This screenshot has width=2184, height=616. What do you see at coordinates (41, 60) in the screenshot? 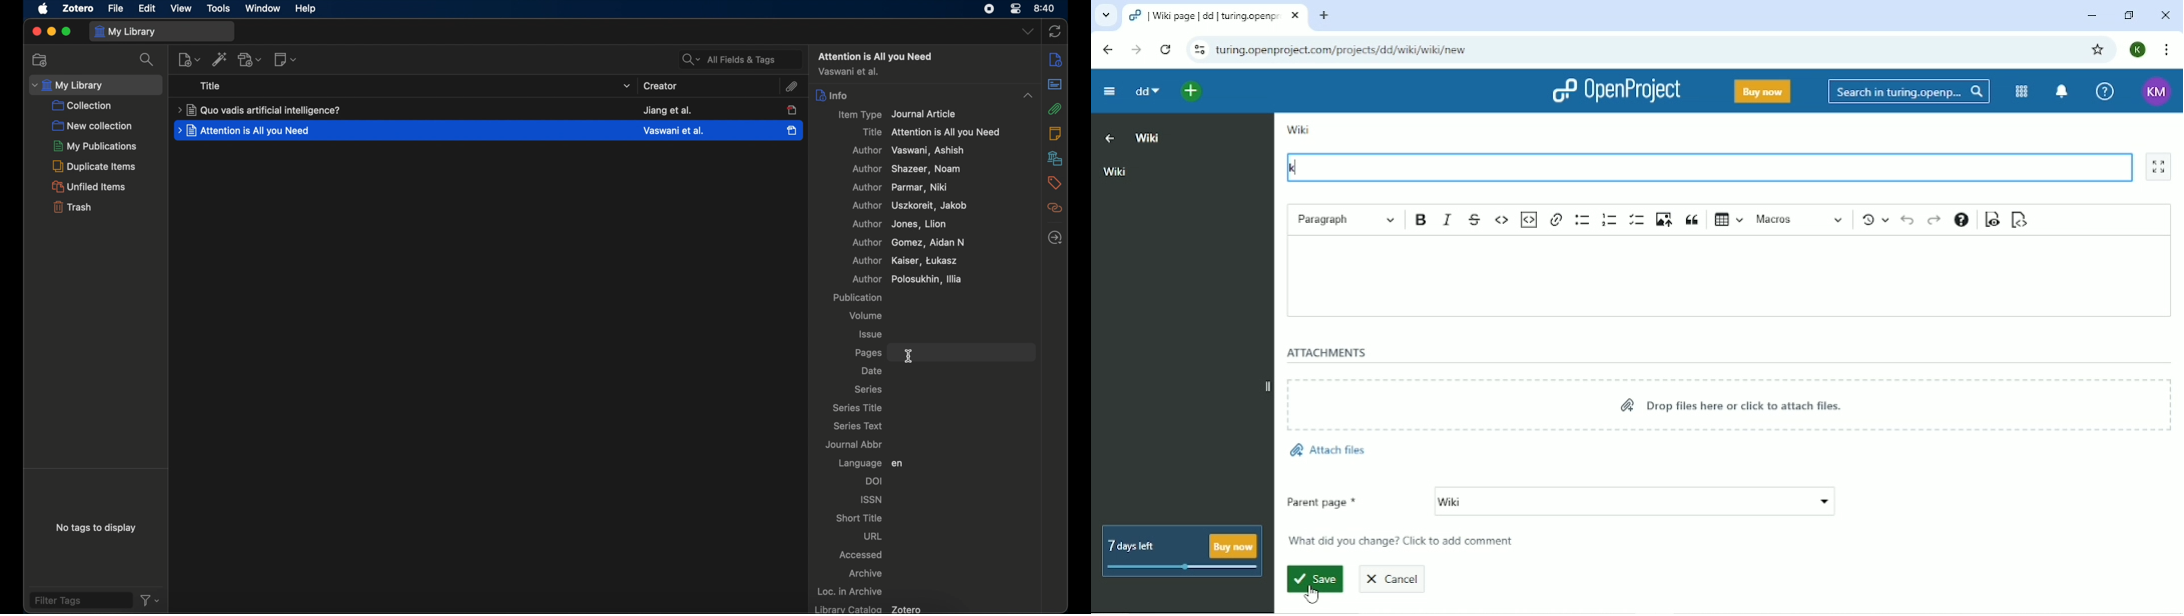
I see `new collections` at bounding box center [41, 60].